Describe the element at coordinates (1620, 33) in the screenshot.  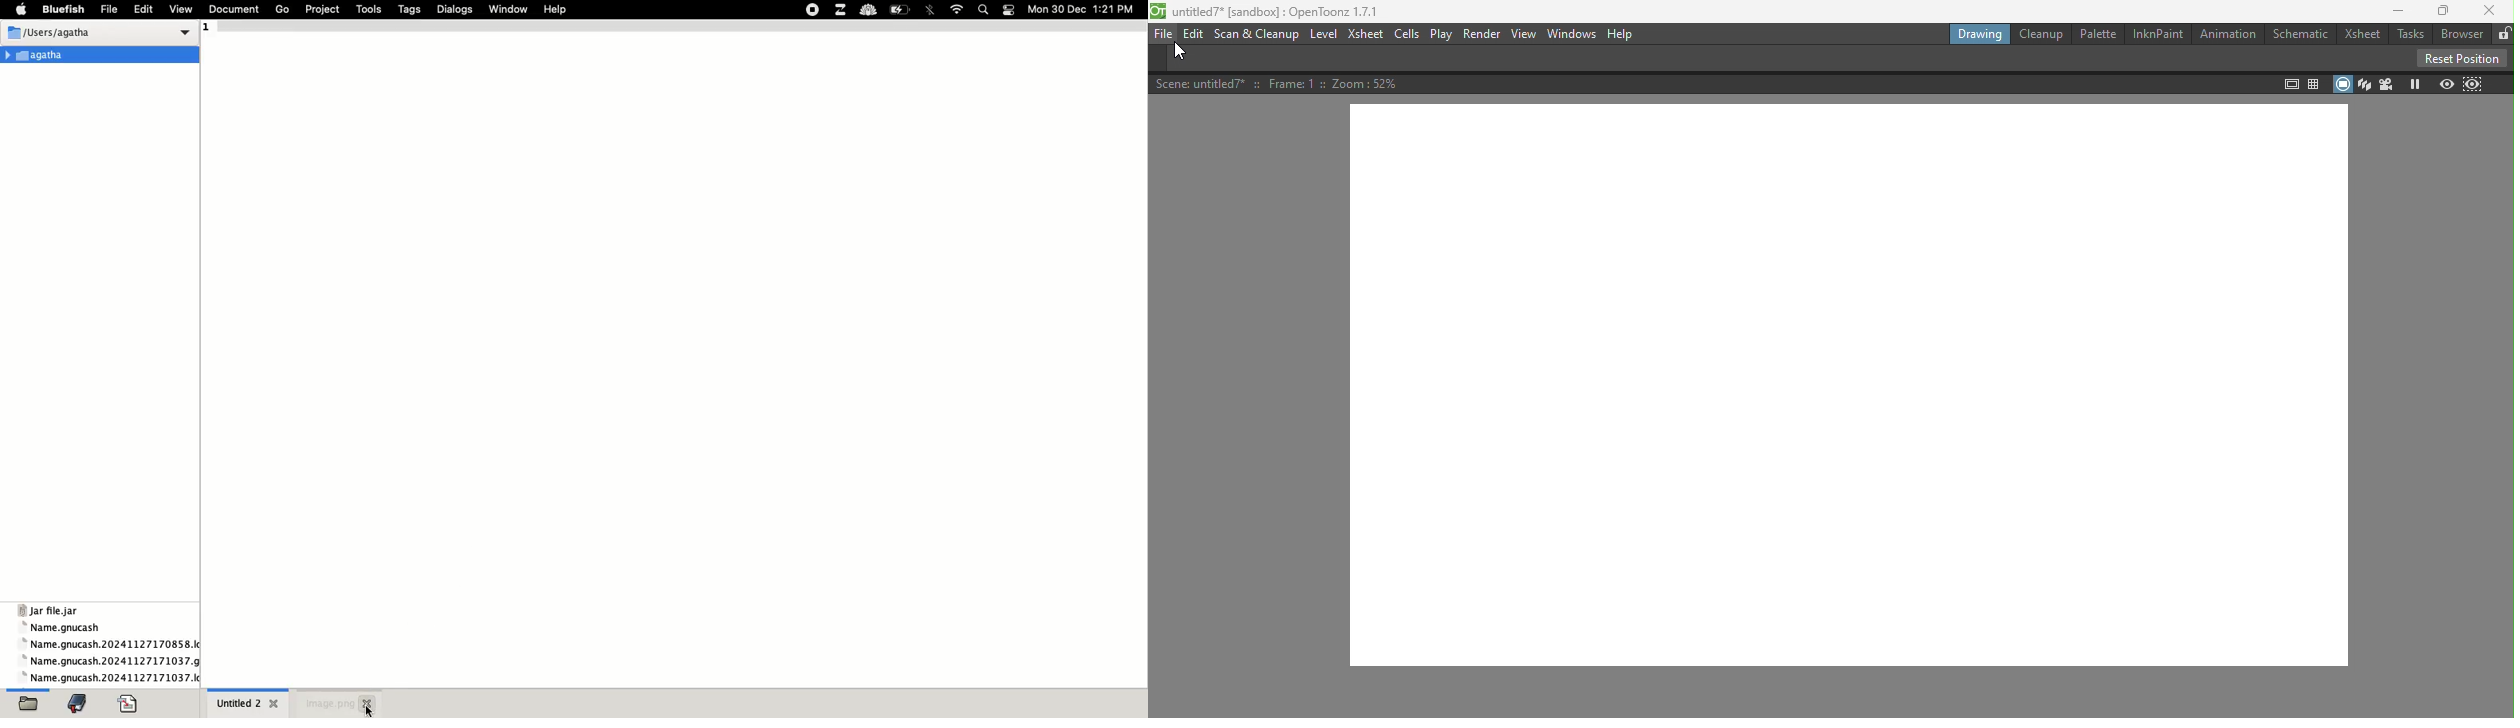
I see `Help` at that location.